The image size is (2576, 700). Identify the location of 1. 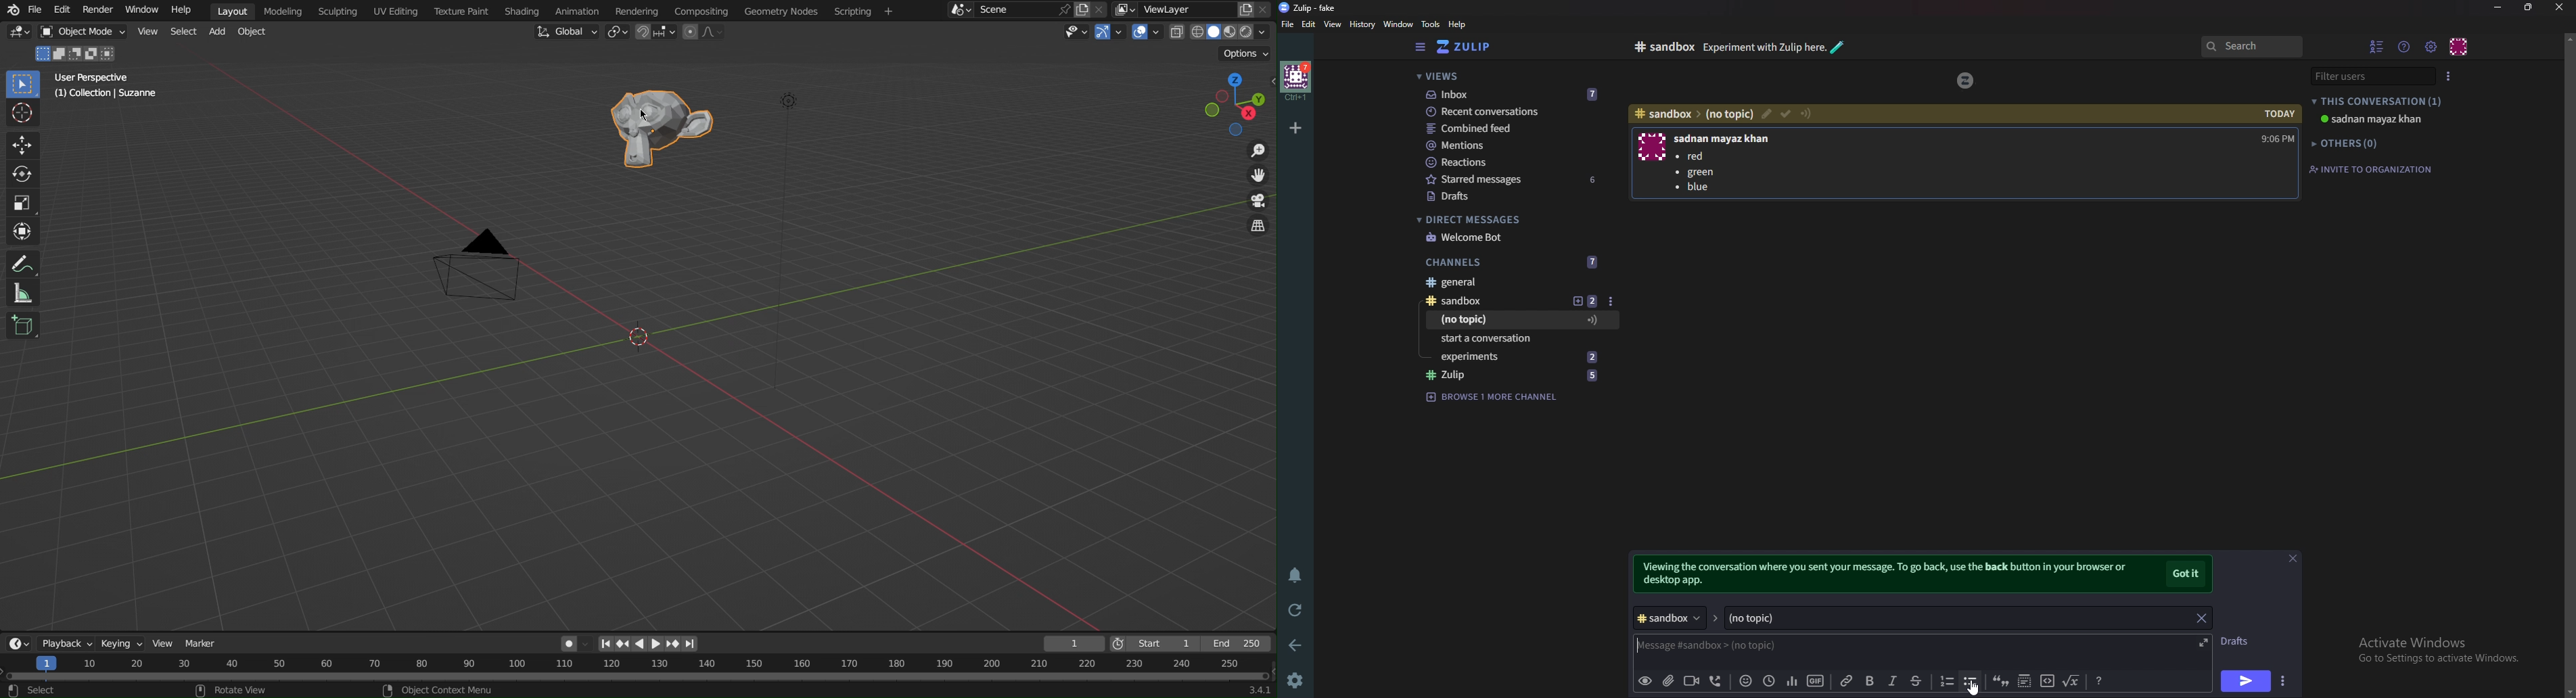
(1074, 644).